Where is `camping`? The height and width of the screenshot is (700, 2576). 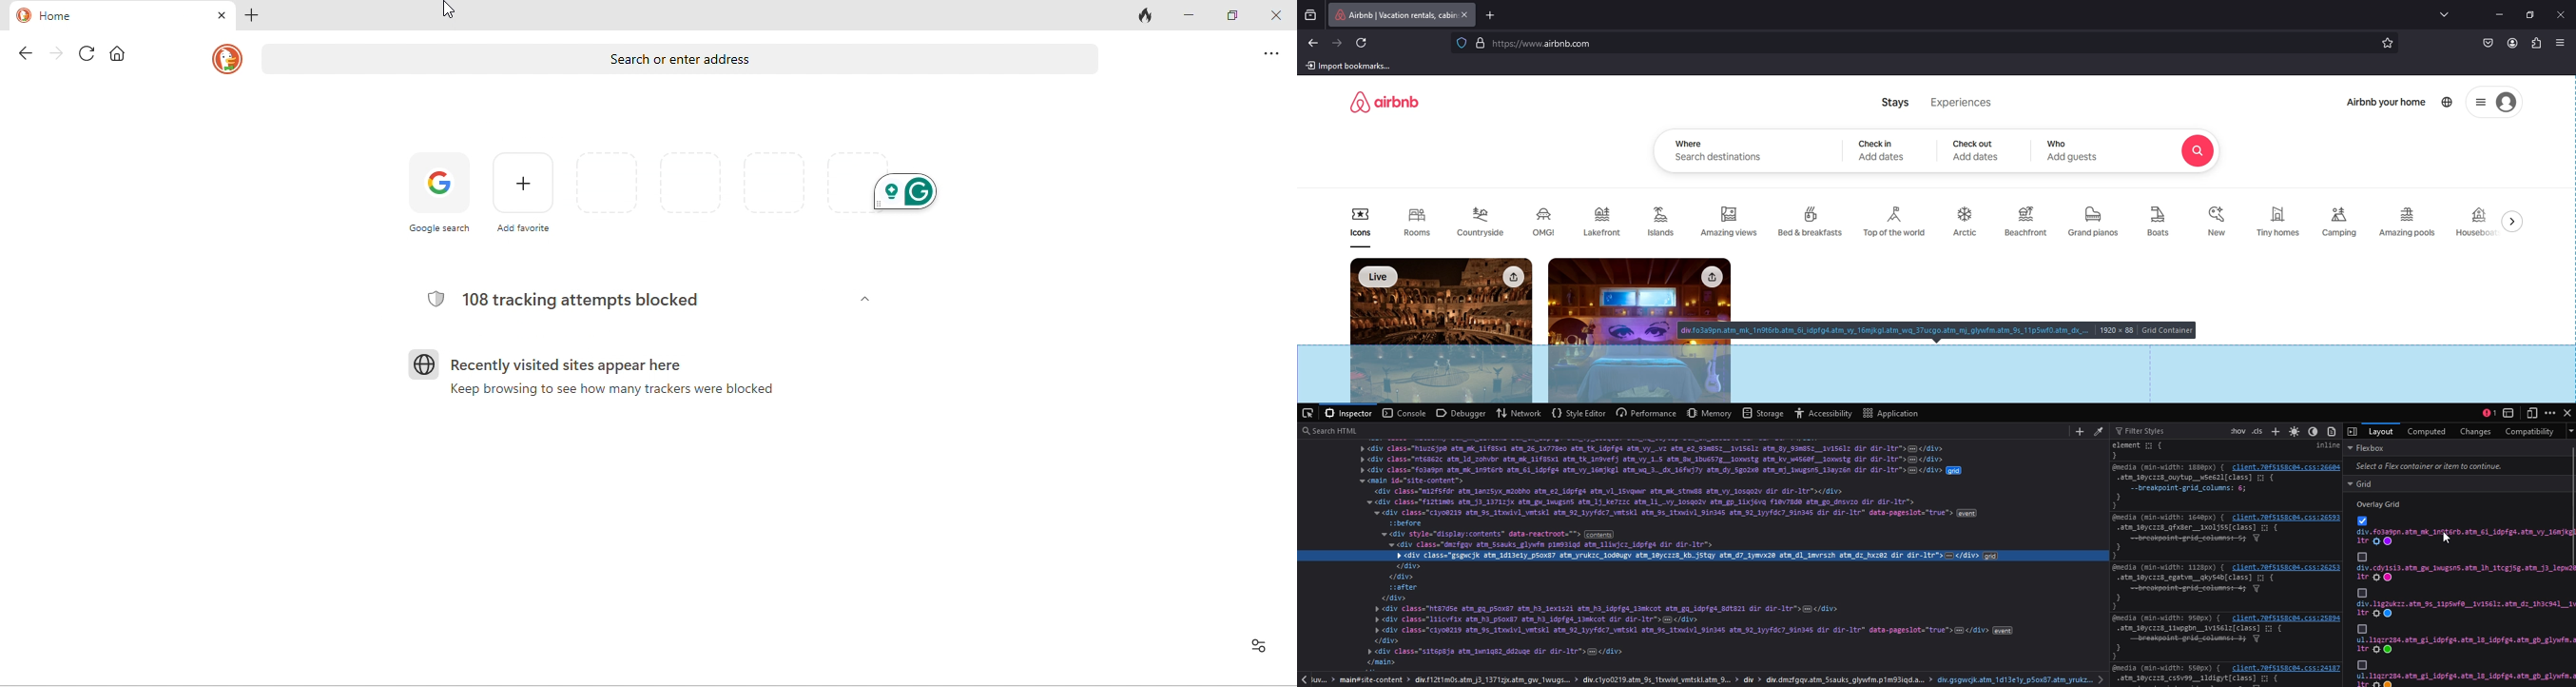 camping is located at coordinates (2340, 221).